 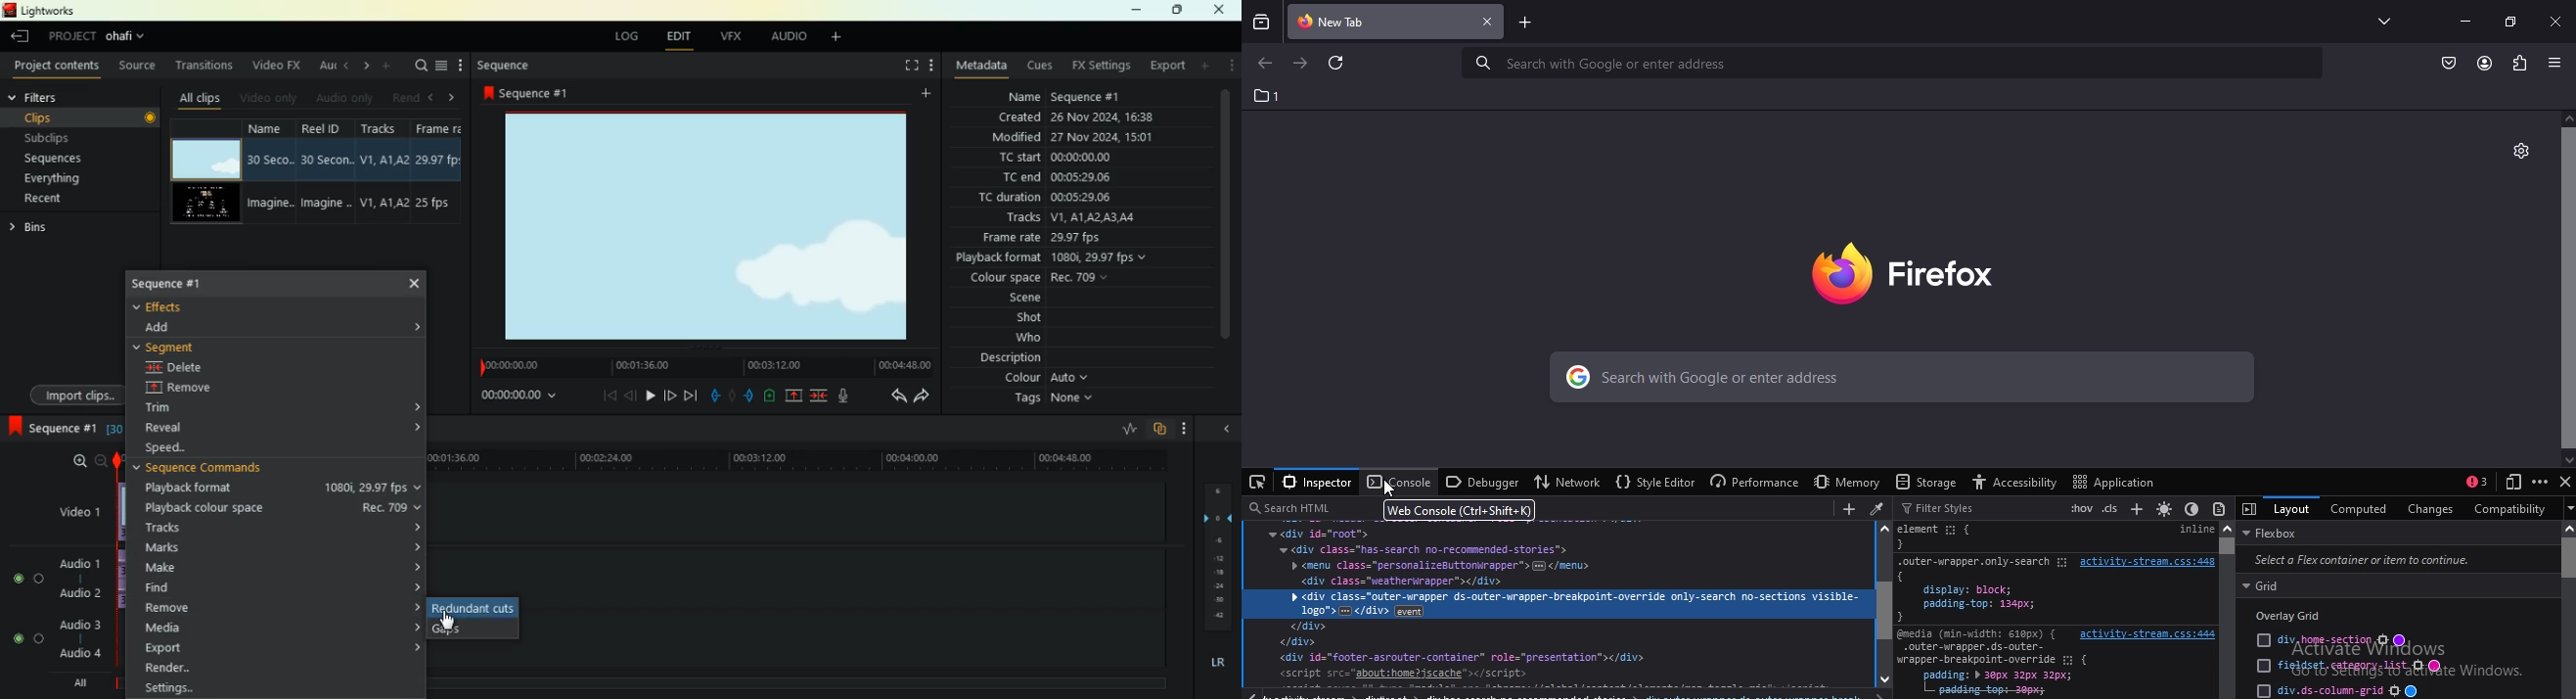 I want to click on who, so click(x=1034, y=339).